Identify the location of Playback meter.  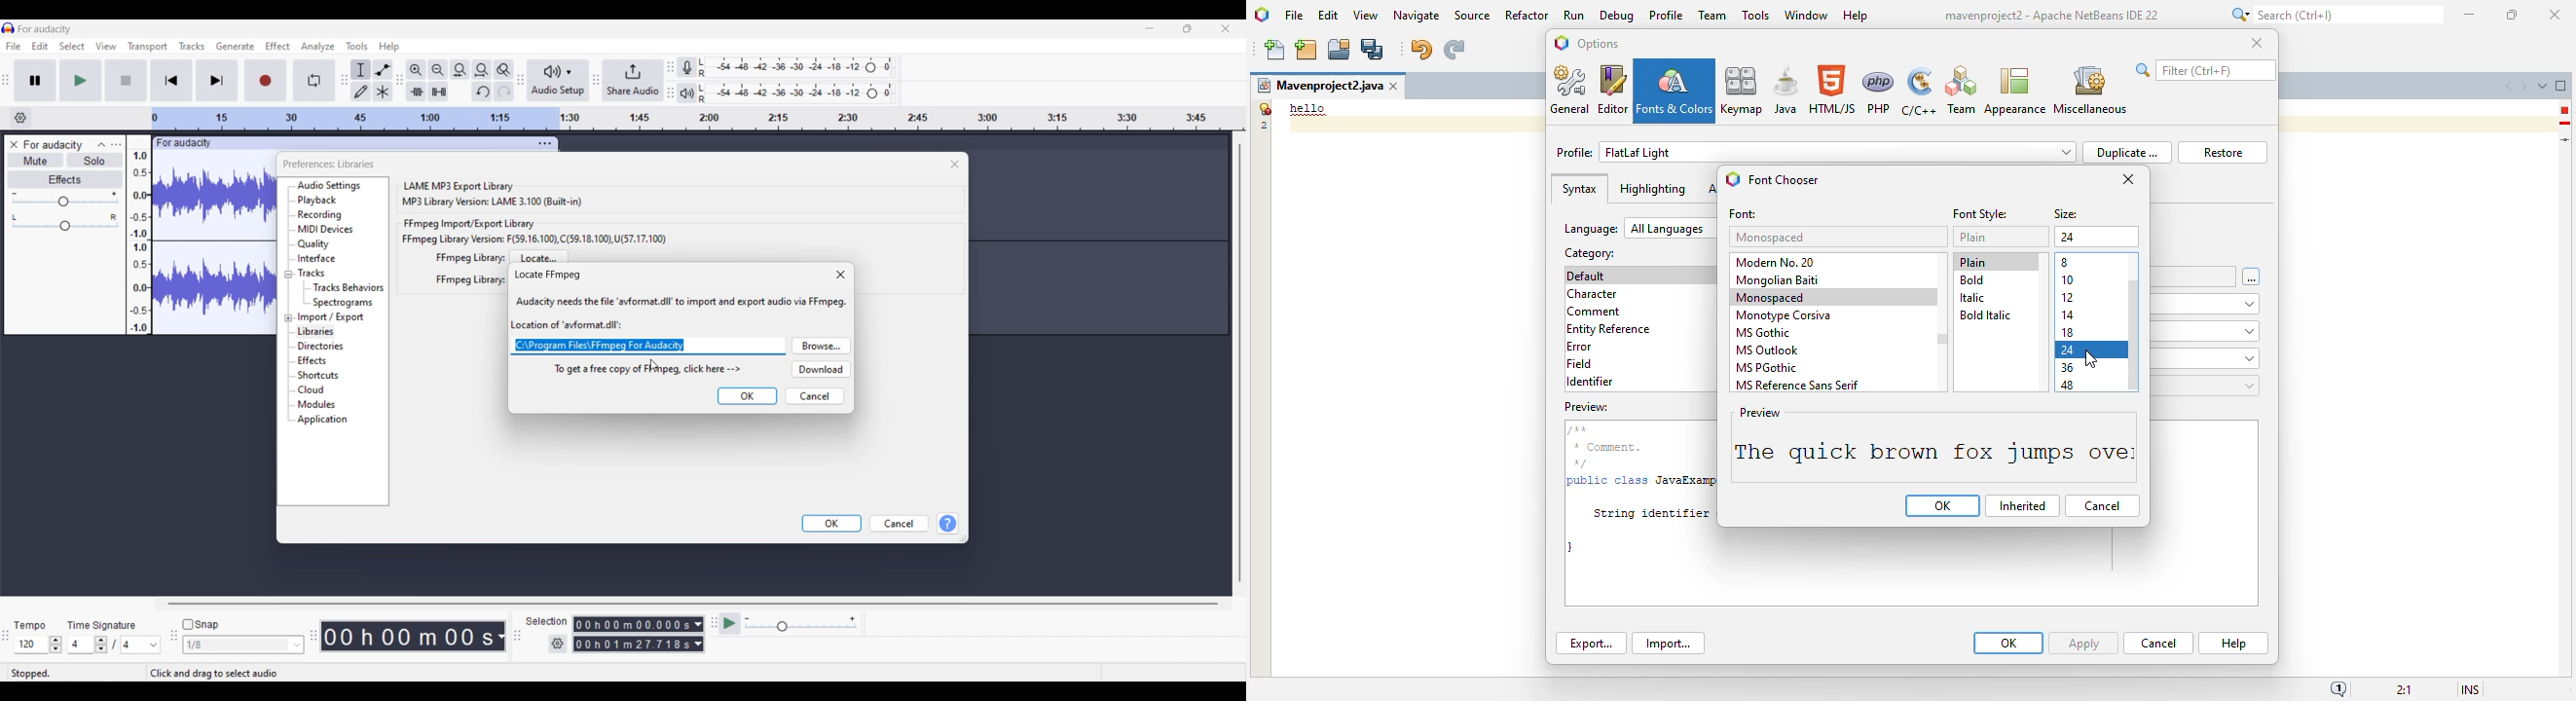
(687, 93).